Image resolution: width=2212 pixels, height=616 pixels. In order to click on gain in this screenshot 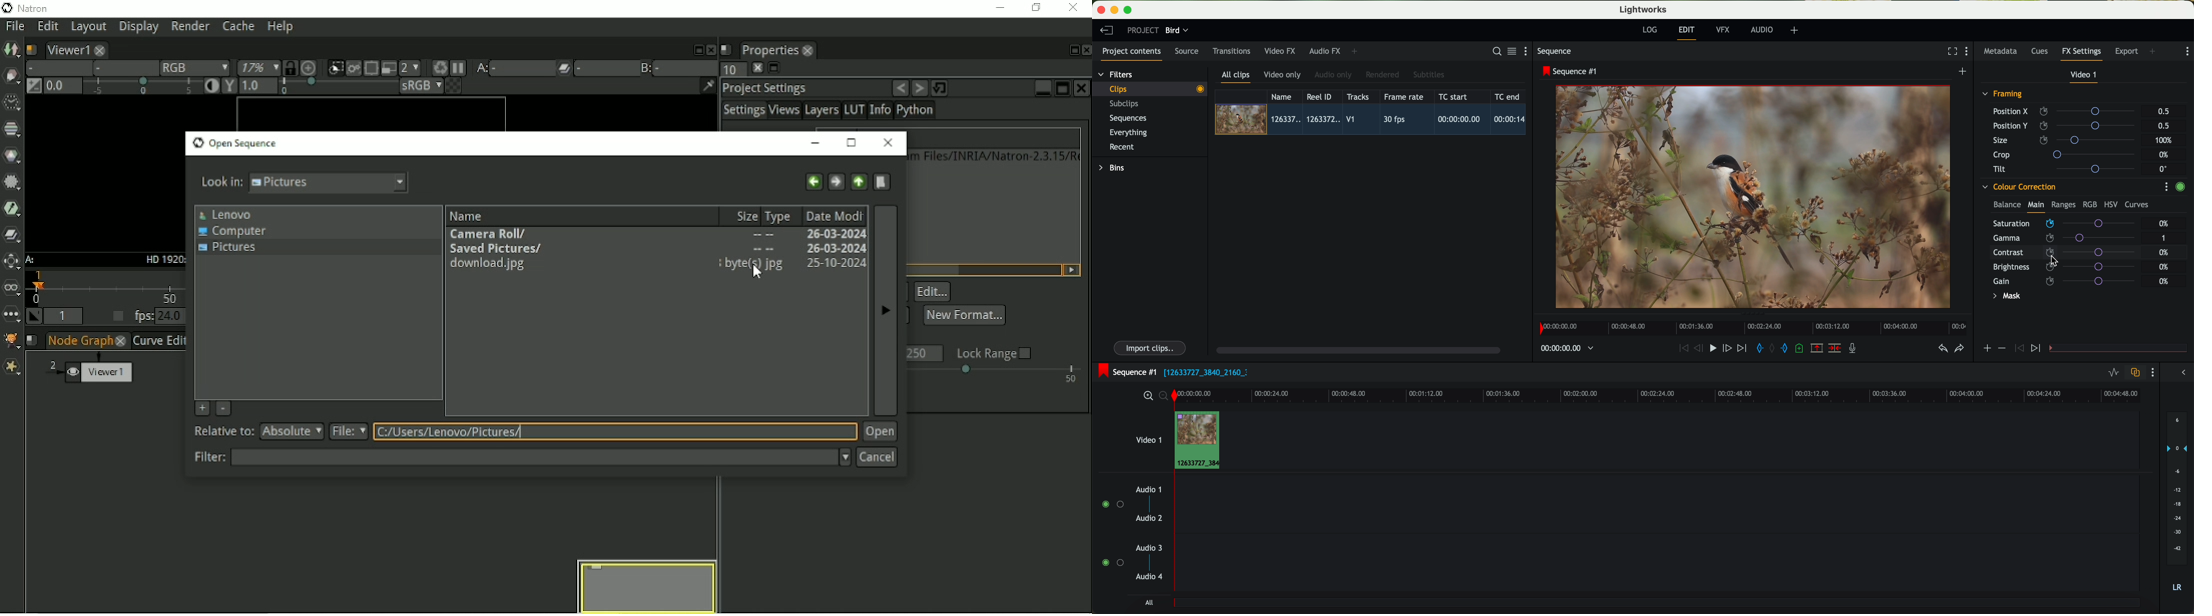, I will do `click(2069, 281)`.